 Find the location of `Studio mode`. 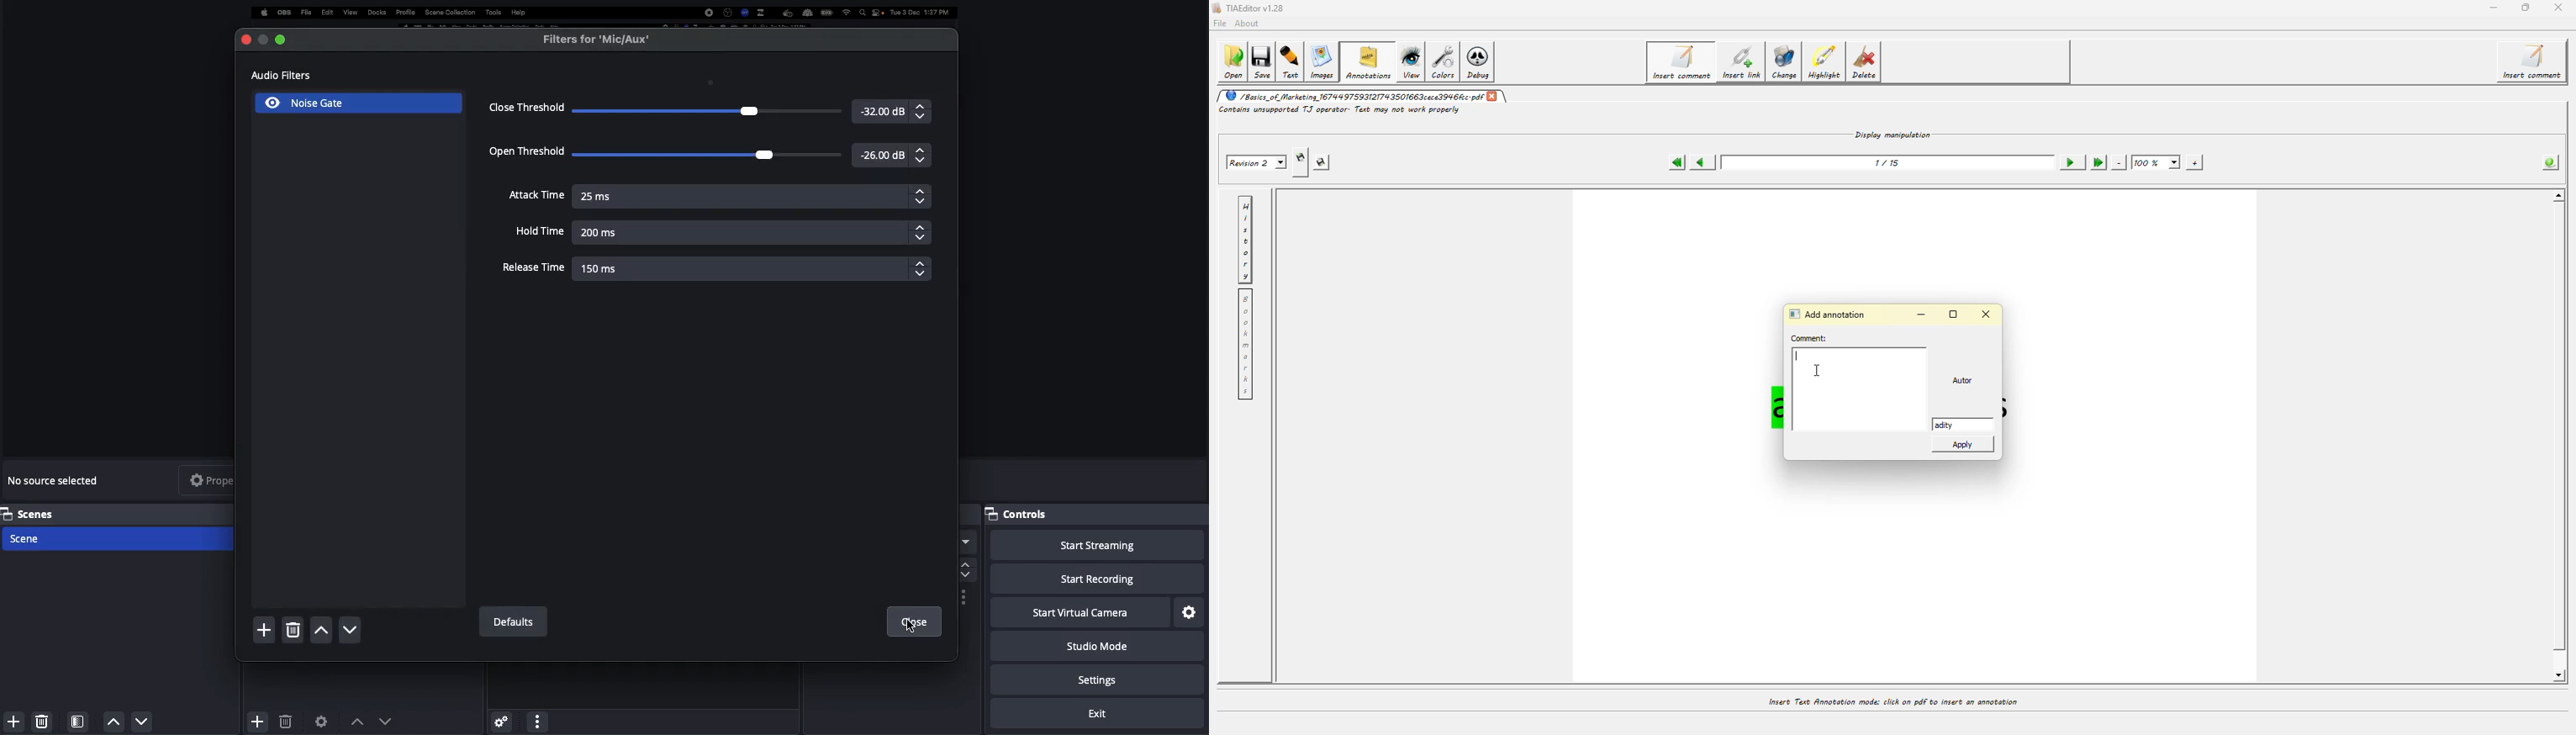

Studio mode is located at coordinates (1095, 649).